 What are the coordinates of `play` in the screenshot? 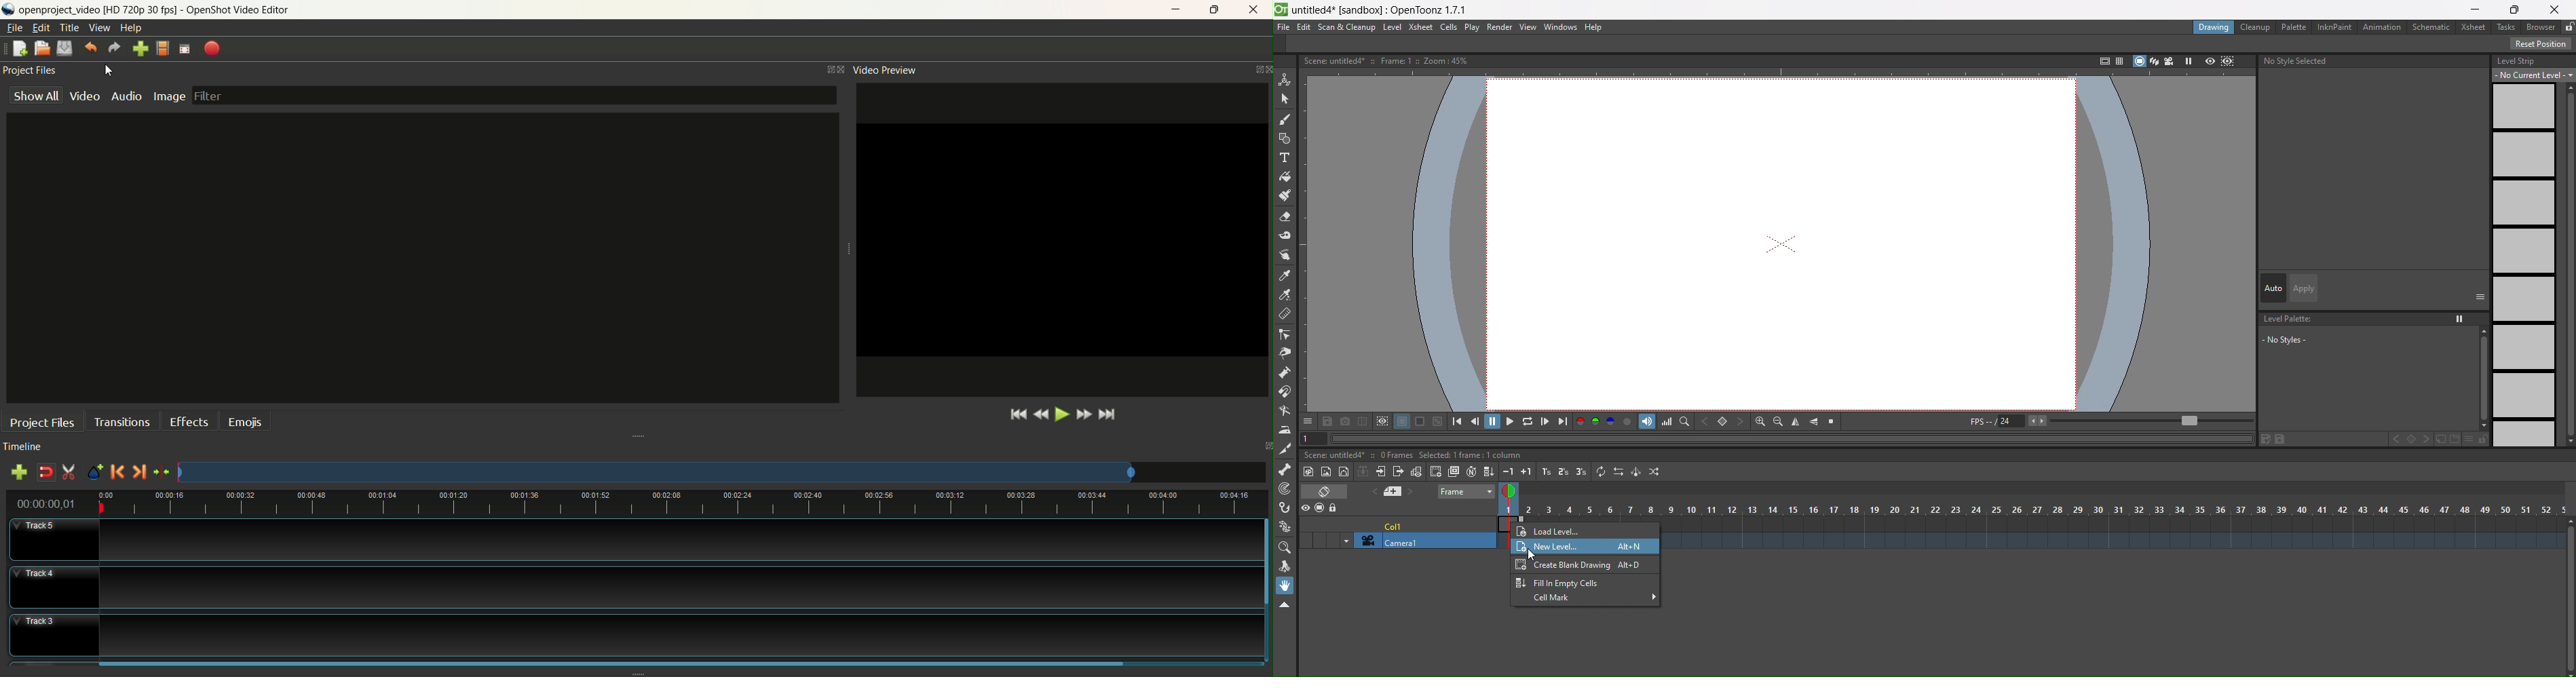 It's located at (1063, 414).